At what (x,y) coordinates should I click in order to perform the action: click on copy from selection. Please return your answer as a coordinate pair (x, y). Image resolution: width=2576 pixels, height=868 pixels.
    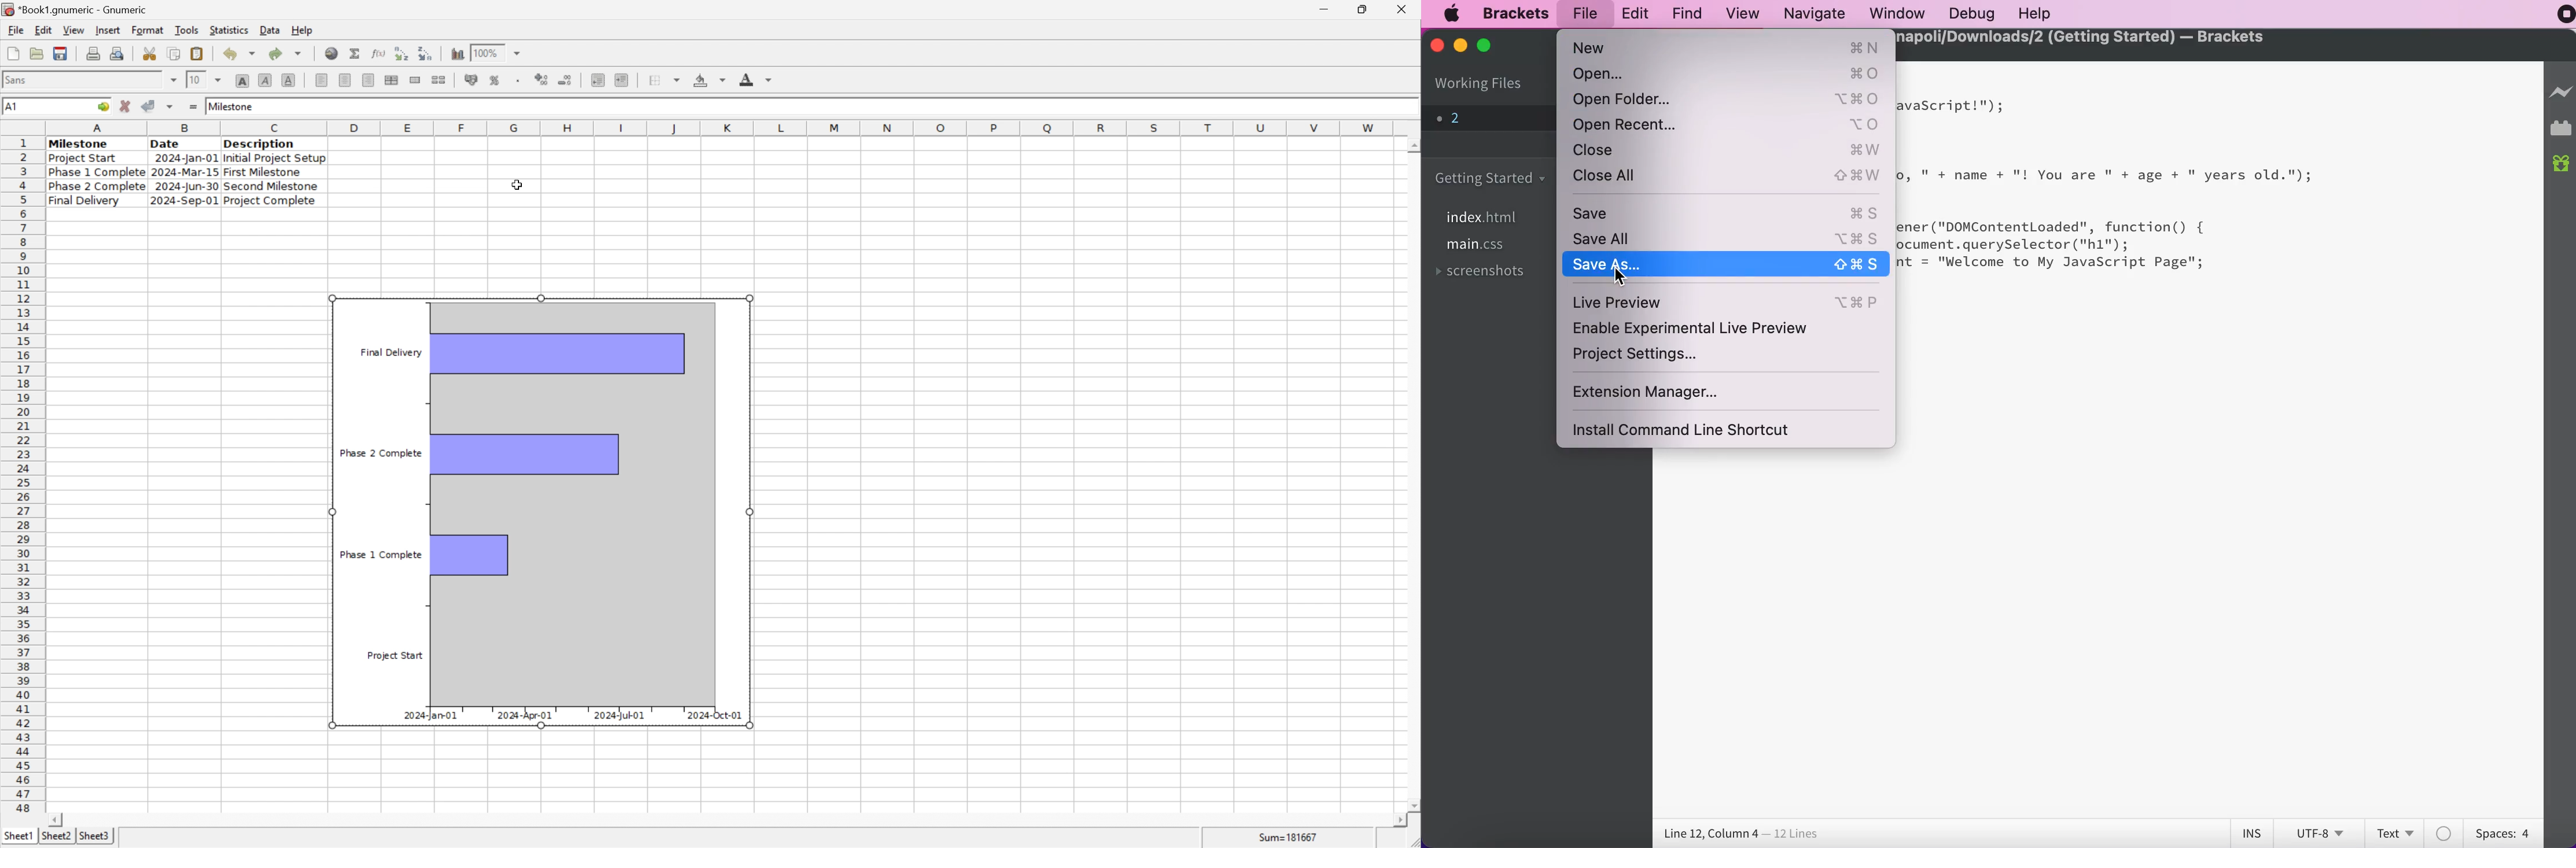
    Looking at the image, I should click on (175, 54).